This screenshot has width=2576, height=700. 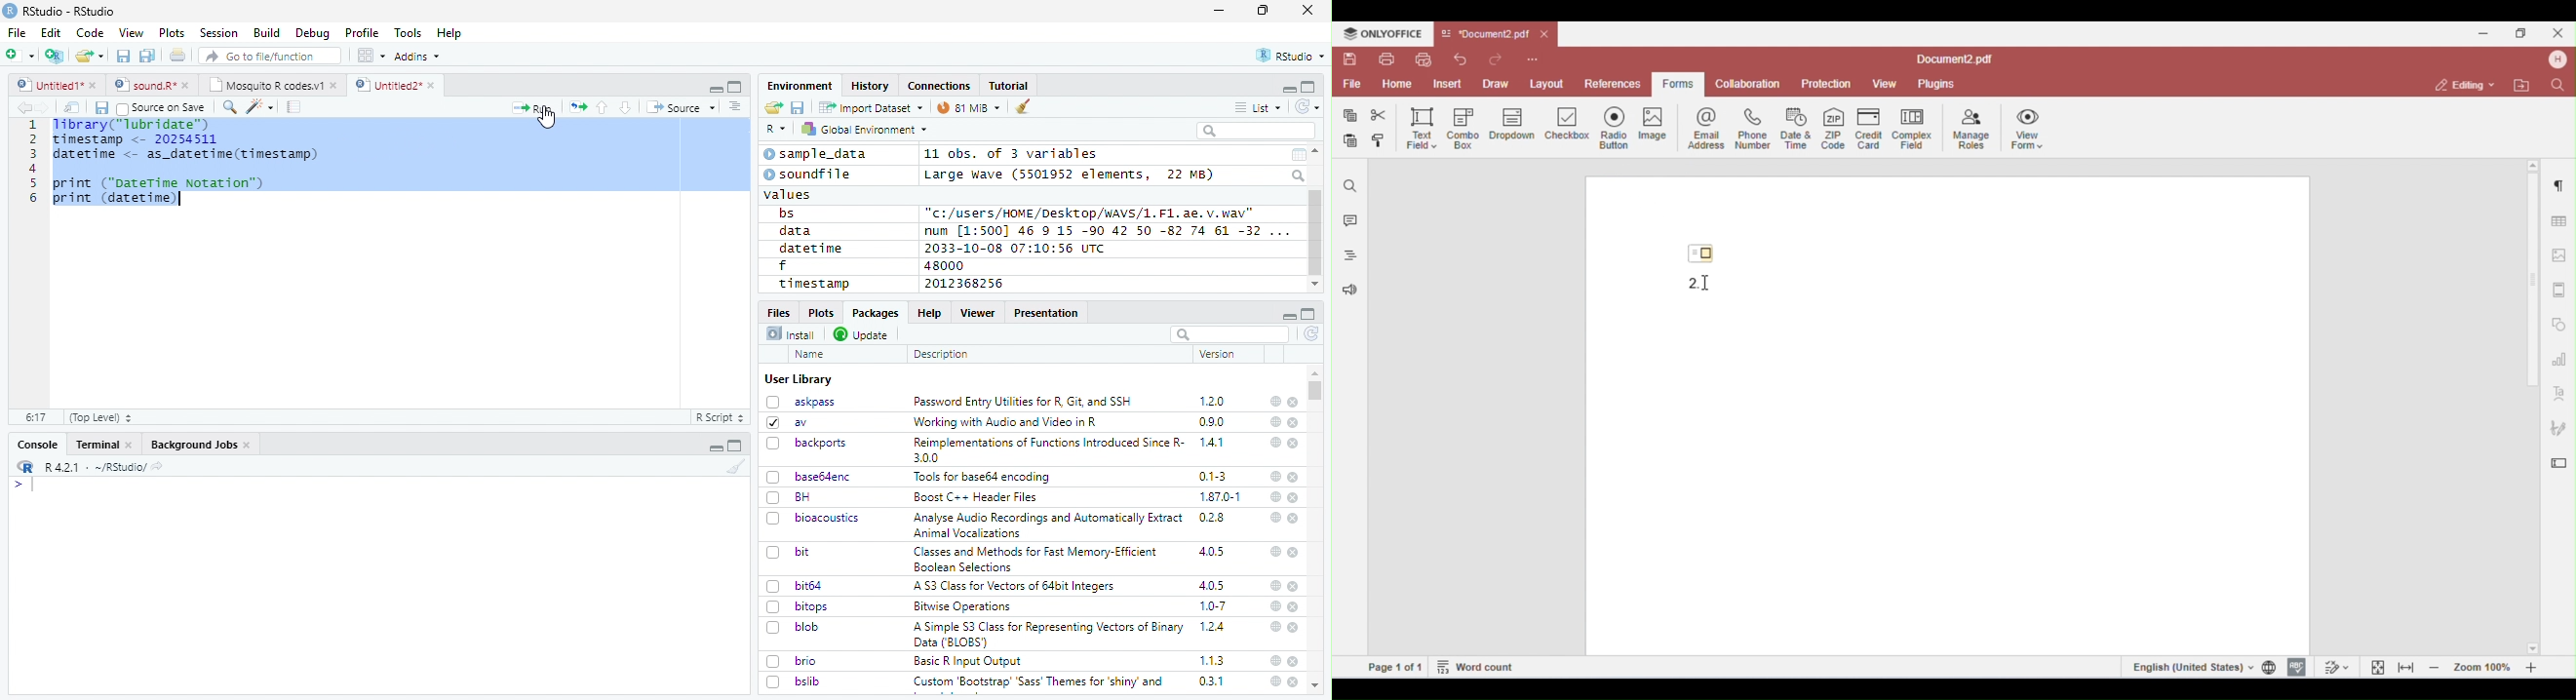 What do you see at coordinates (973, 498) in the screenshot?
I see `Boost C++ Header Files` at bounding box center [973, 498].